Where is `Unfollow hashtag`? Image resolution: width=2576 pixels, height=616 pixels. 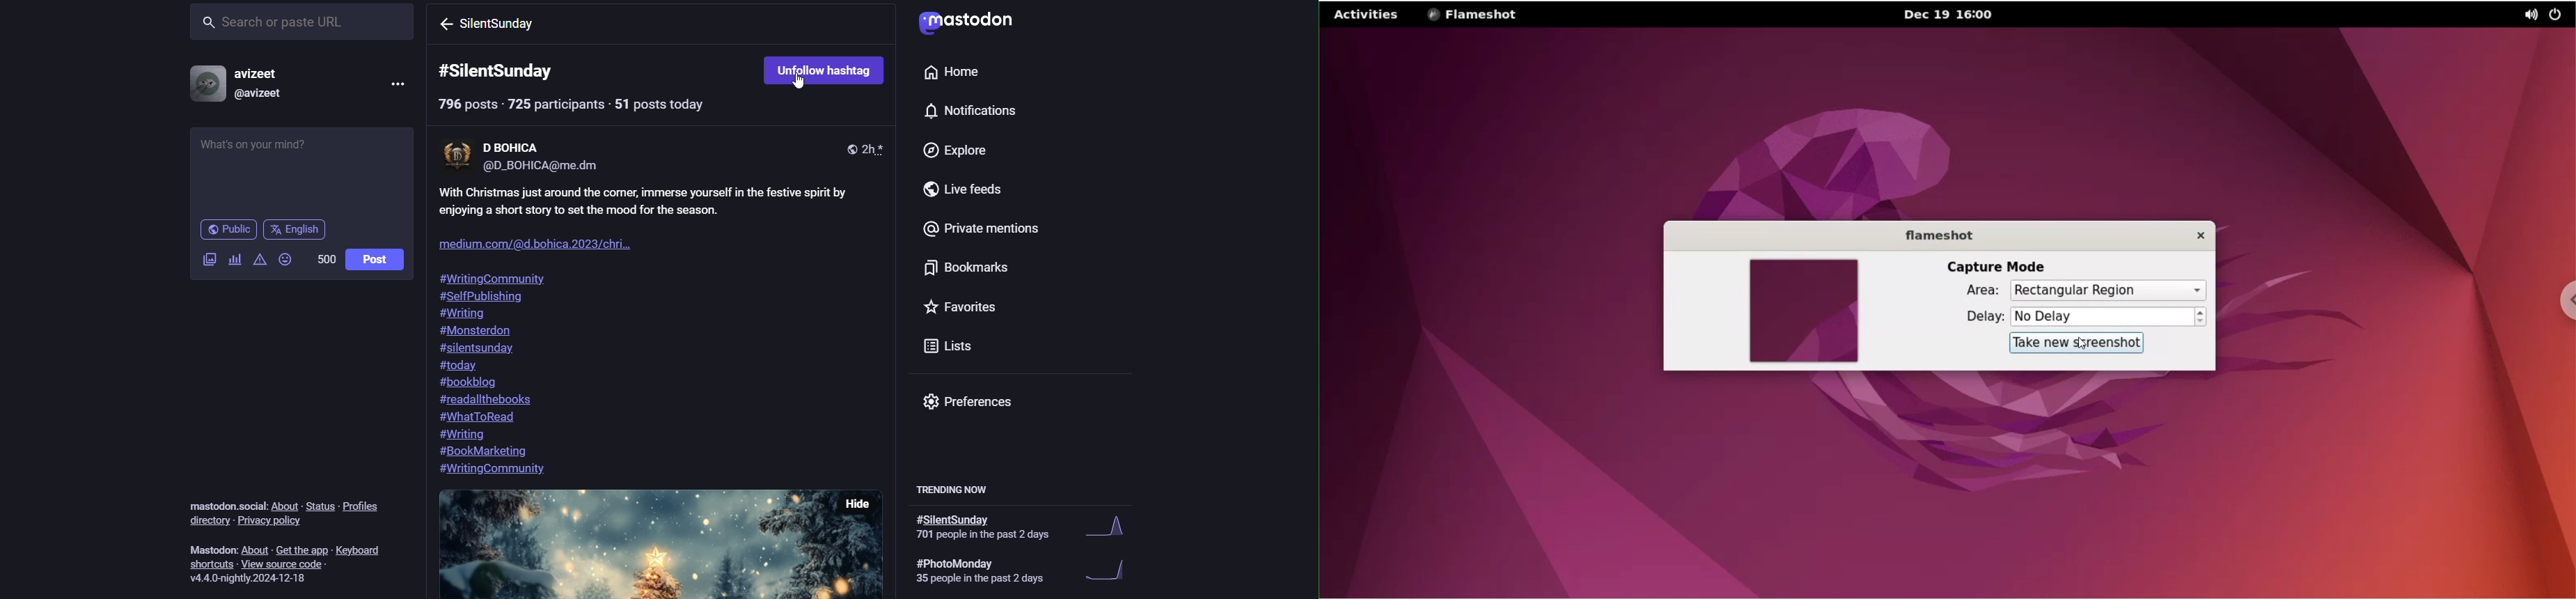
Unfollow hashtag is located at coordinates (825, 70).